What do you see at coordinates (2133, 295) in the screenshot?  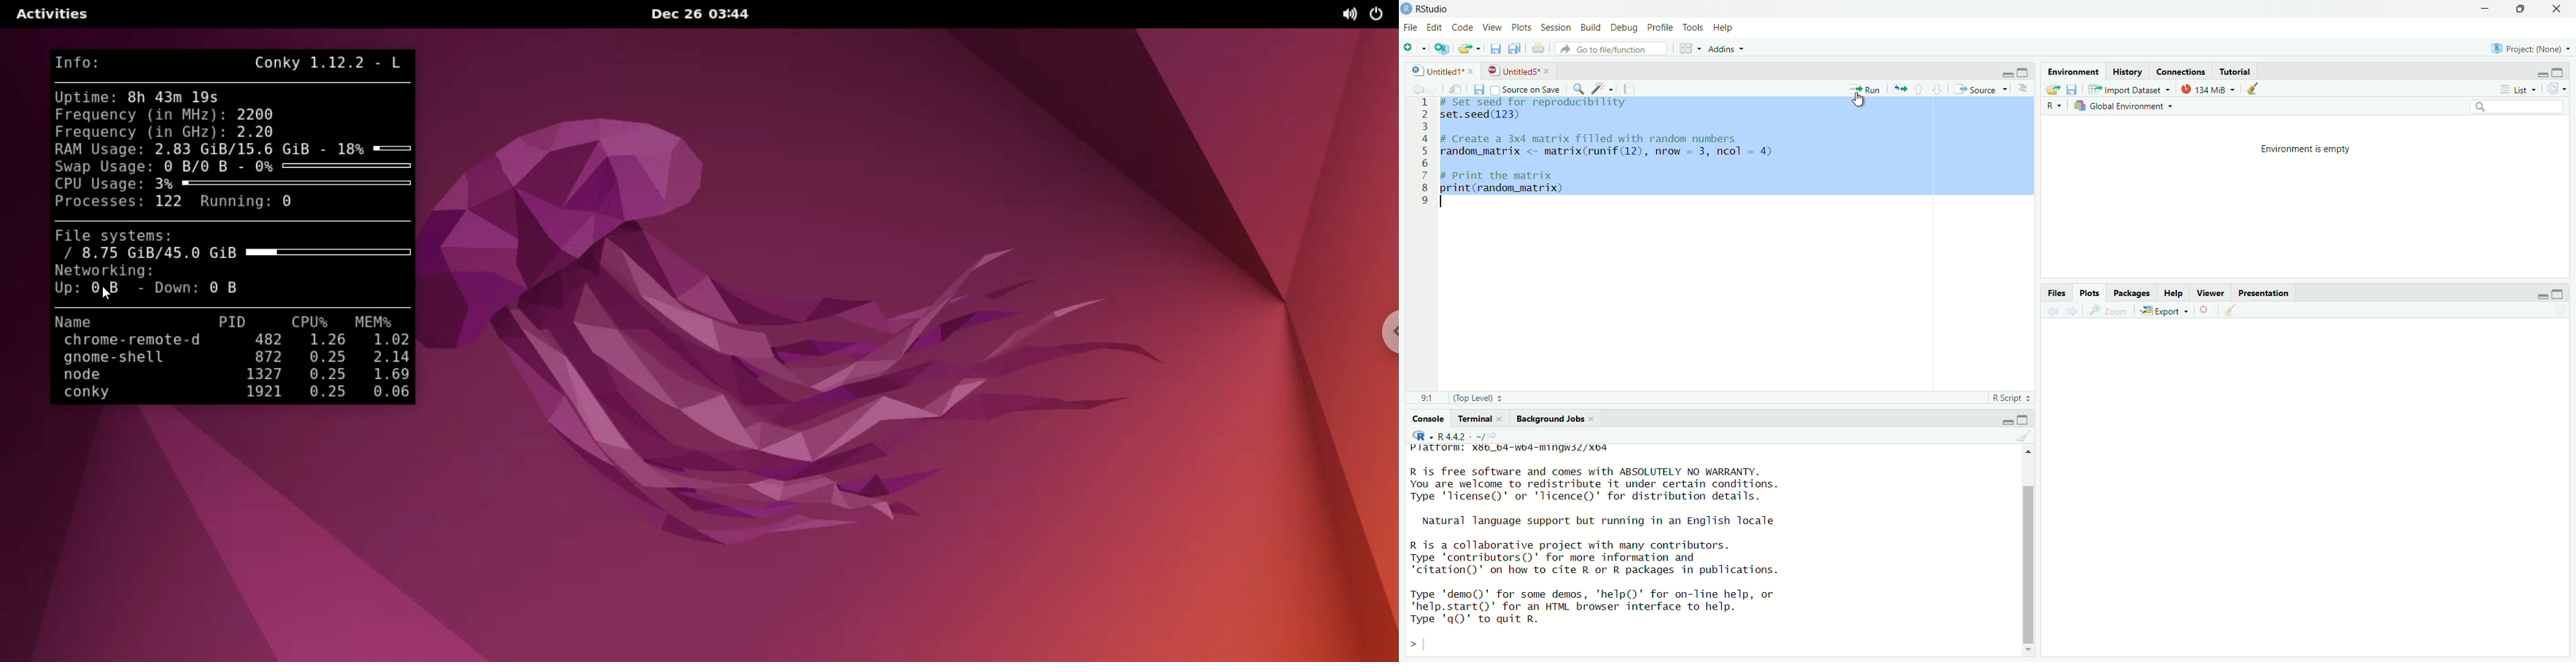 I see `Packages` at bounding box center [2133, 295].